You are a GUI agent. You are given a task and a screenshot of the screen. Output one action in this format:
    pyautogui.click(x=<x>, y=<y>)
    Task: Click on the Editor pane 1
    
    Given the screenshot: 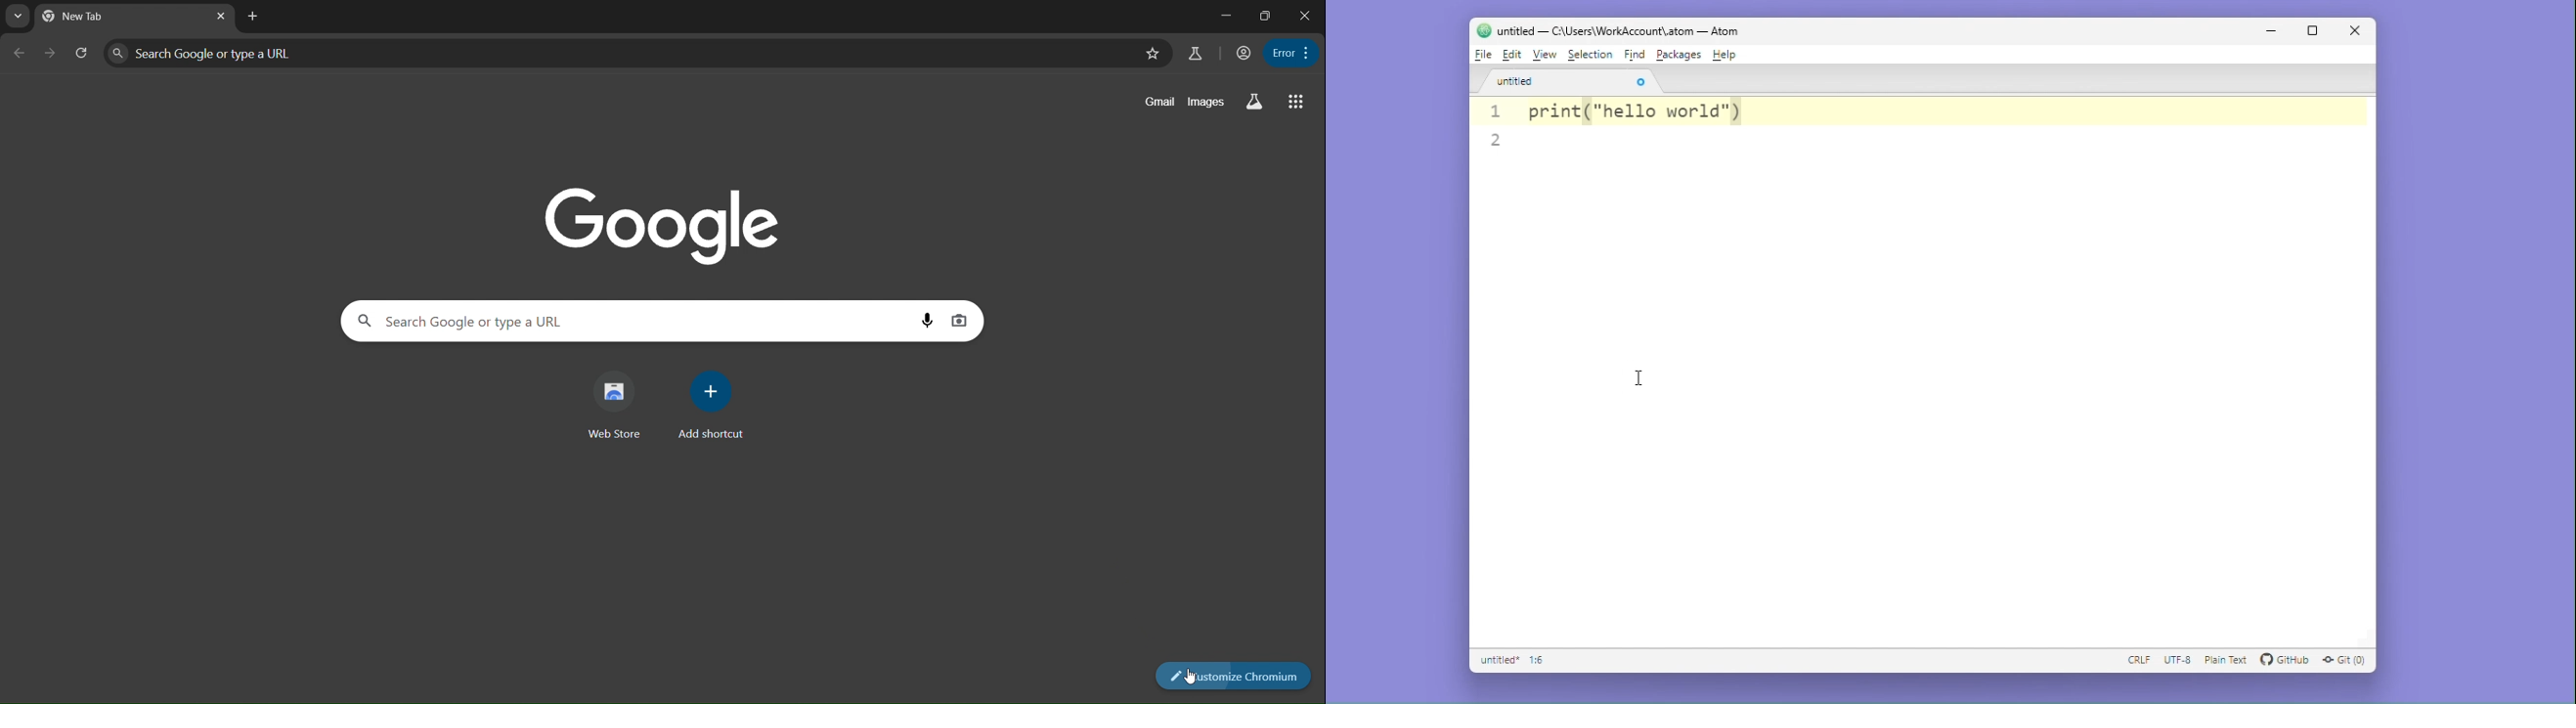 What is the action you would take?
    pyautogui.click(x=1923, y=255)
    